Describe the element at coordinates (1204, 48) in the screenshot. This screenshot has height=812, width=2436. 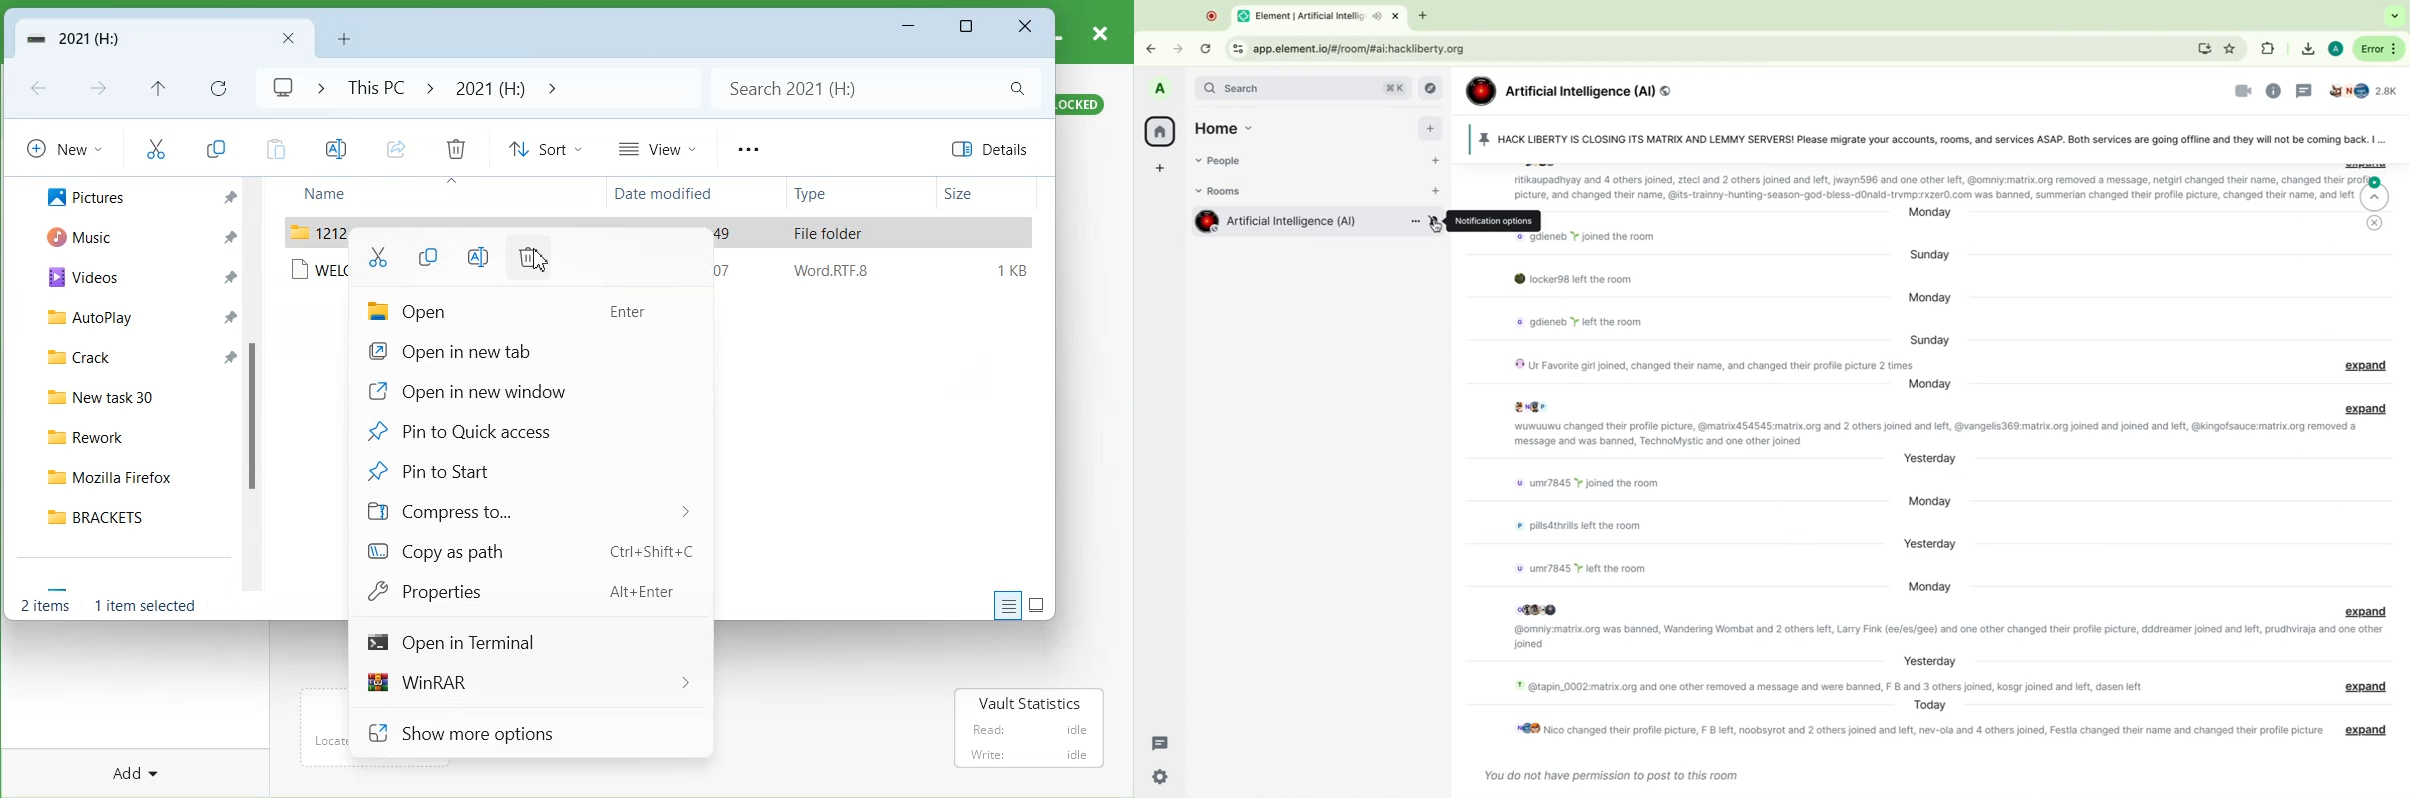
I see `refresh` at that location.